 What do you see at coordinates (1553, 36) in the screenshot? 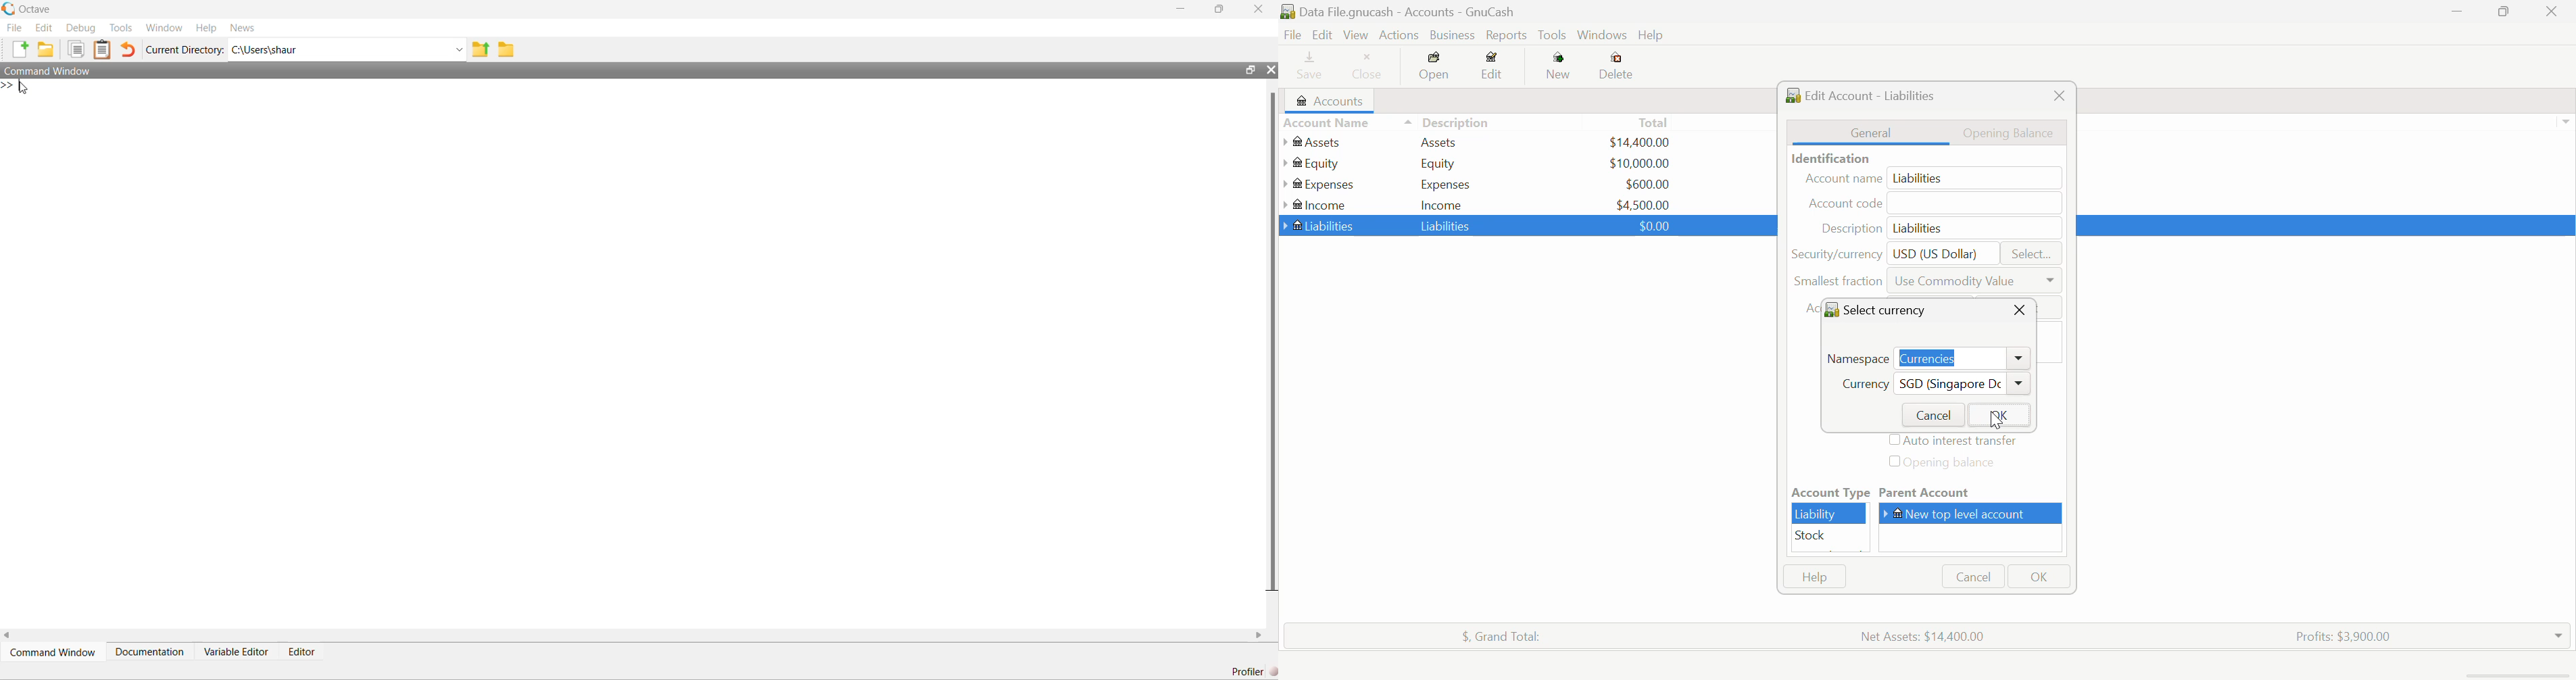
I see `Tools` at bounding box center [1553, 36].